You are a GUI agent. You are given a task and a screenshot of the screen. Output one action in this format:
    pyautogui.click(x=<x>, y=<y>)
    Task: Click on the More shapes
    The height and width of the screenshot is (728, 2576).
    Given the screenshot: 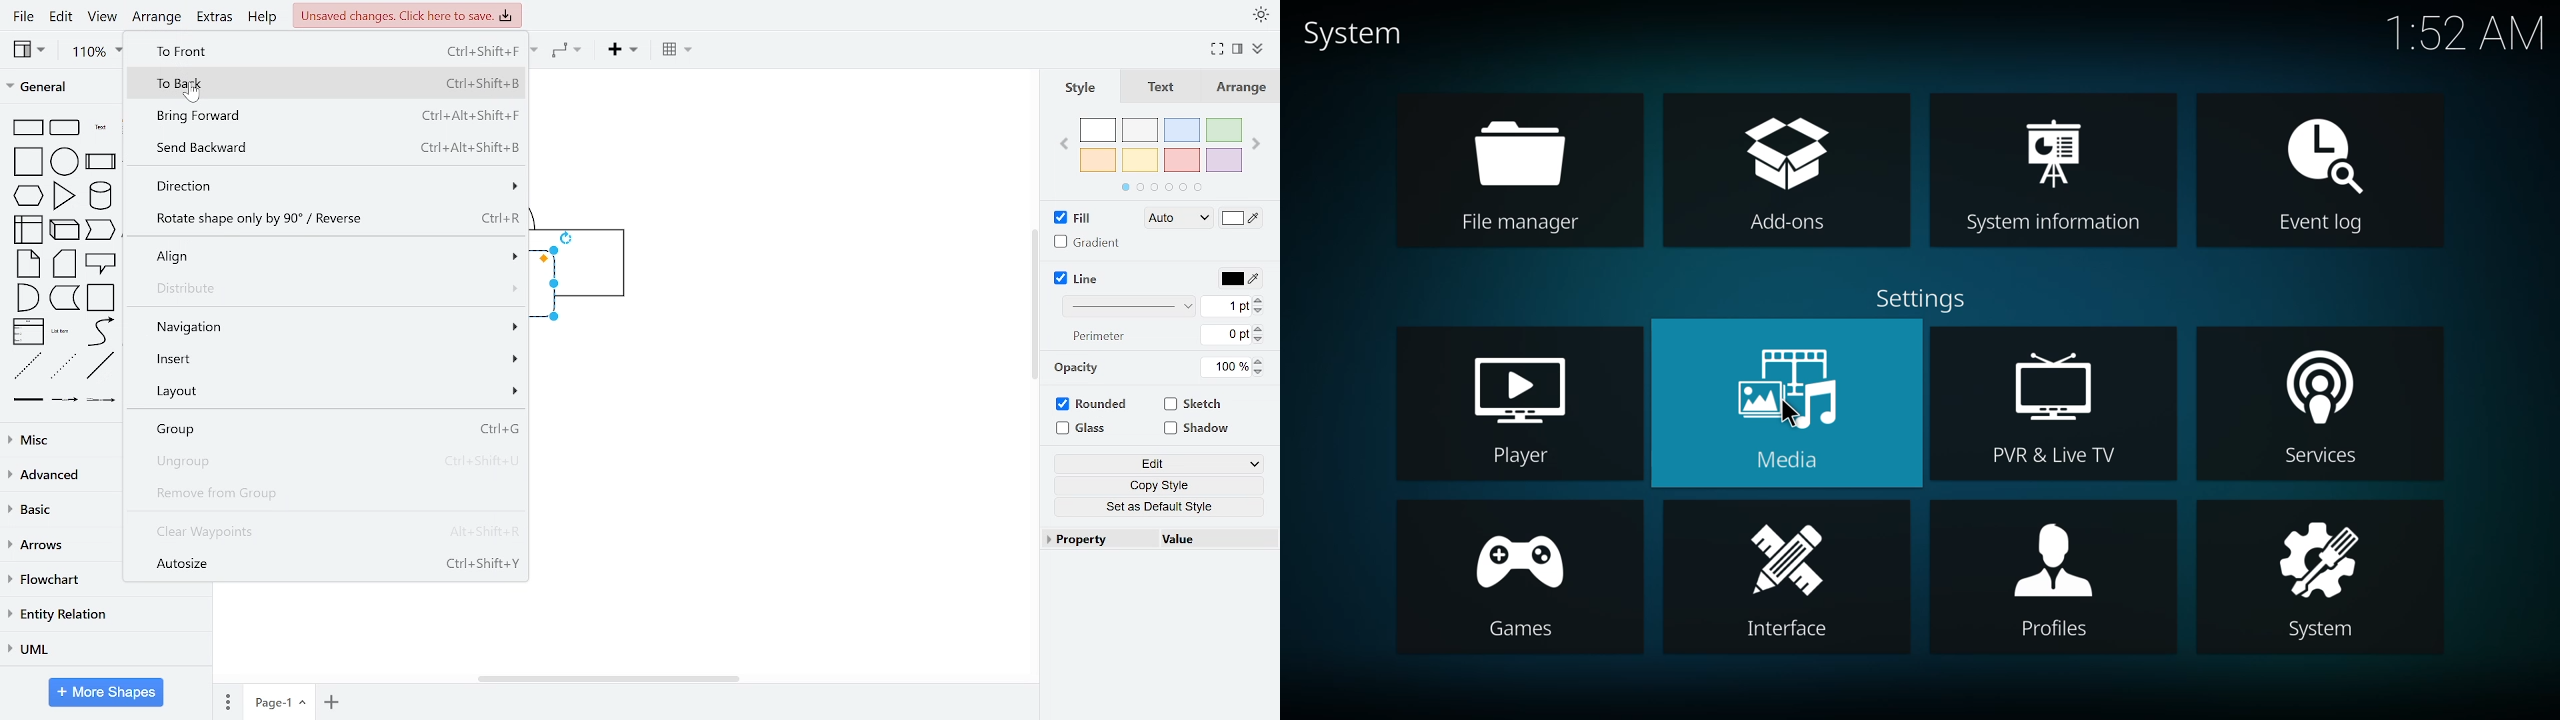 What is the action you would take?
    pyautogui.click(x=106, y=691)
    